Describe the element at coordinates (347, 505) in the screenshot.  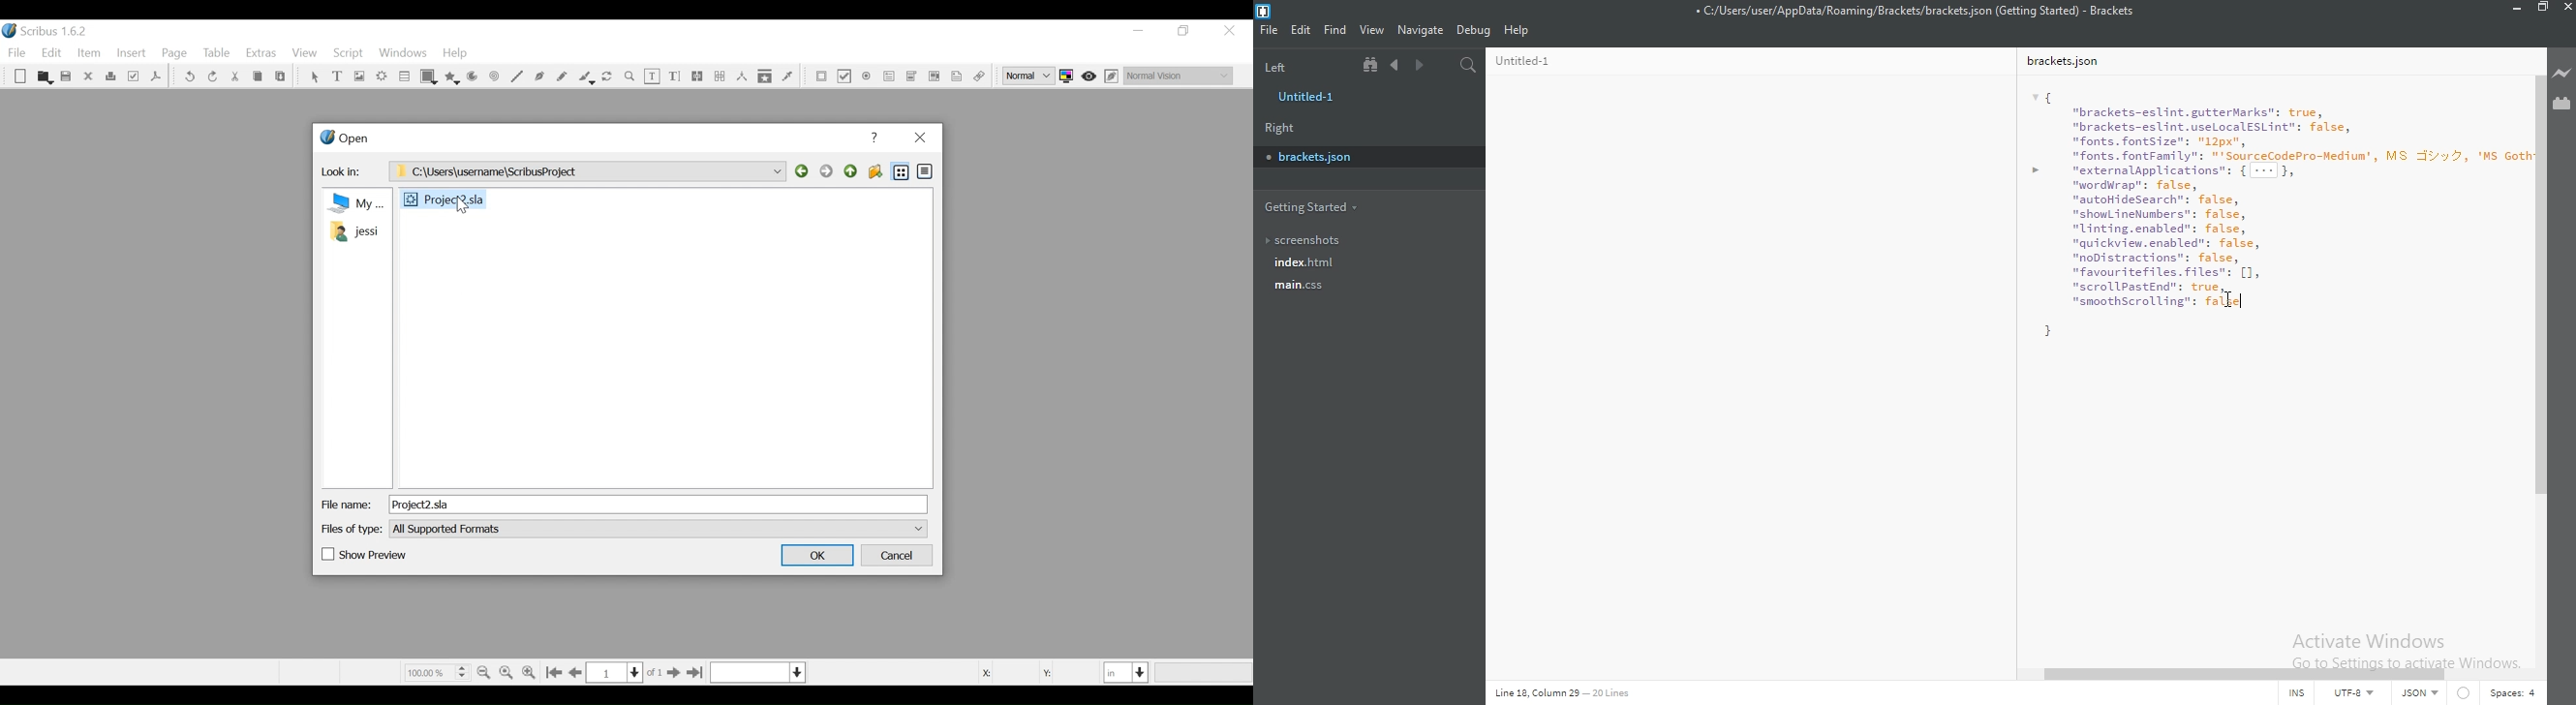
I see `File Name` at that location.